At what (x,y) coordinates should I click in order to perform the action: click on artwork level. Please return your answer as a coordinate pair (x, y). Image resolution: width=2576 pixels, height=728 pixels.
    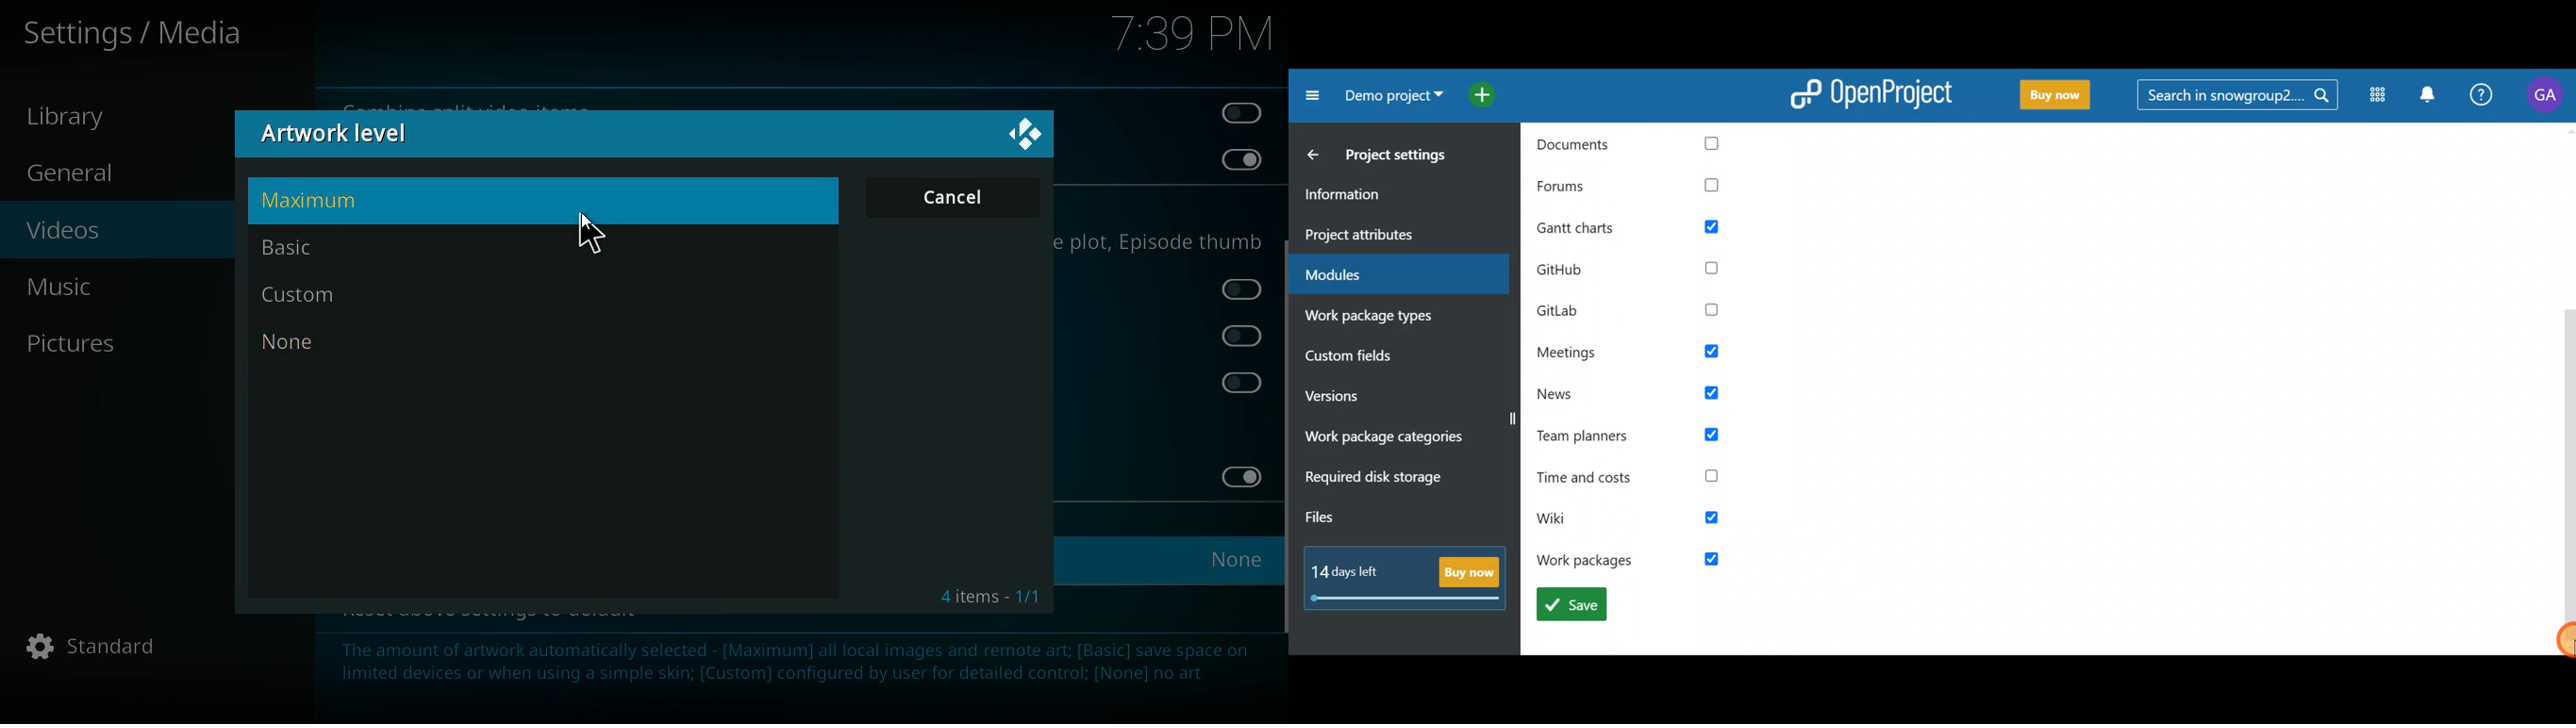
    Looking at the image, I should click on (369, 136).